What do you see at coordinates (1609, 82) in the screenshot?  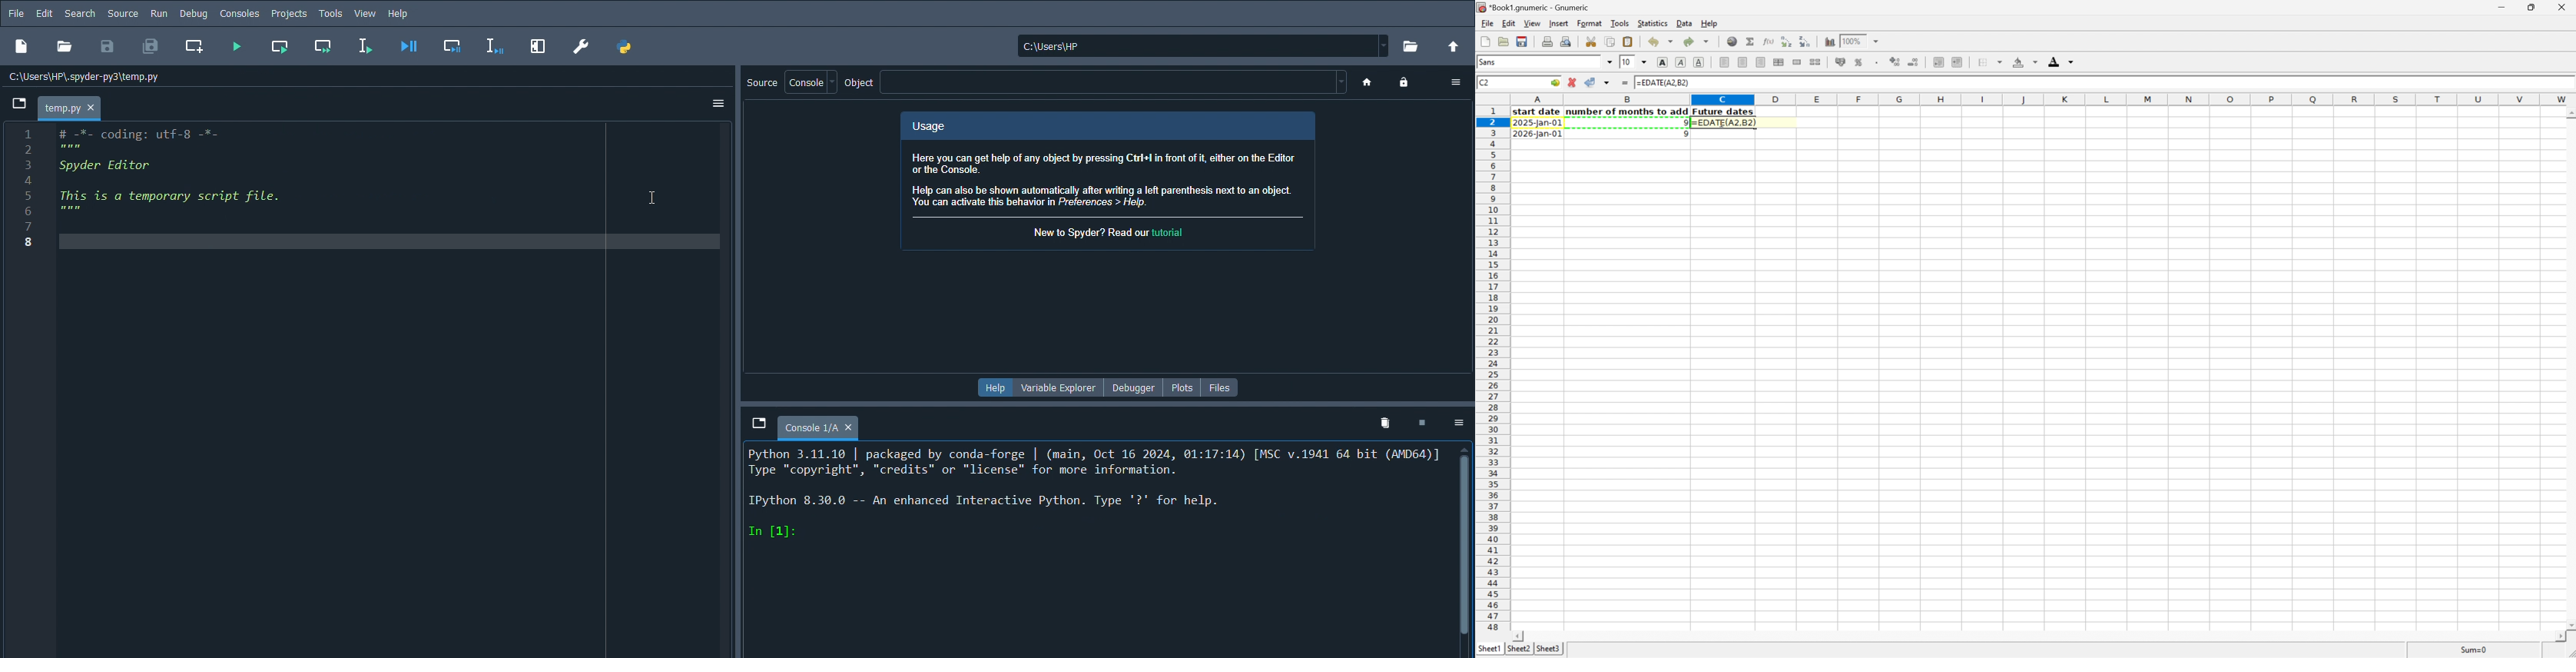 I see `Accept changes across selection` at bounding box center [1609, 82].